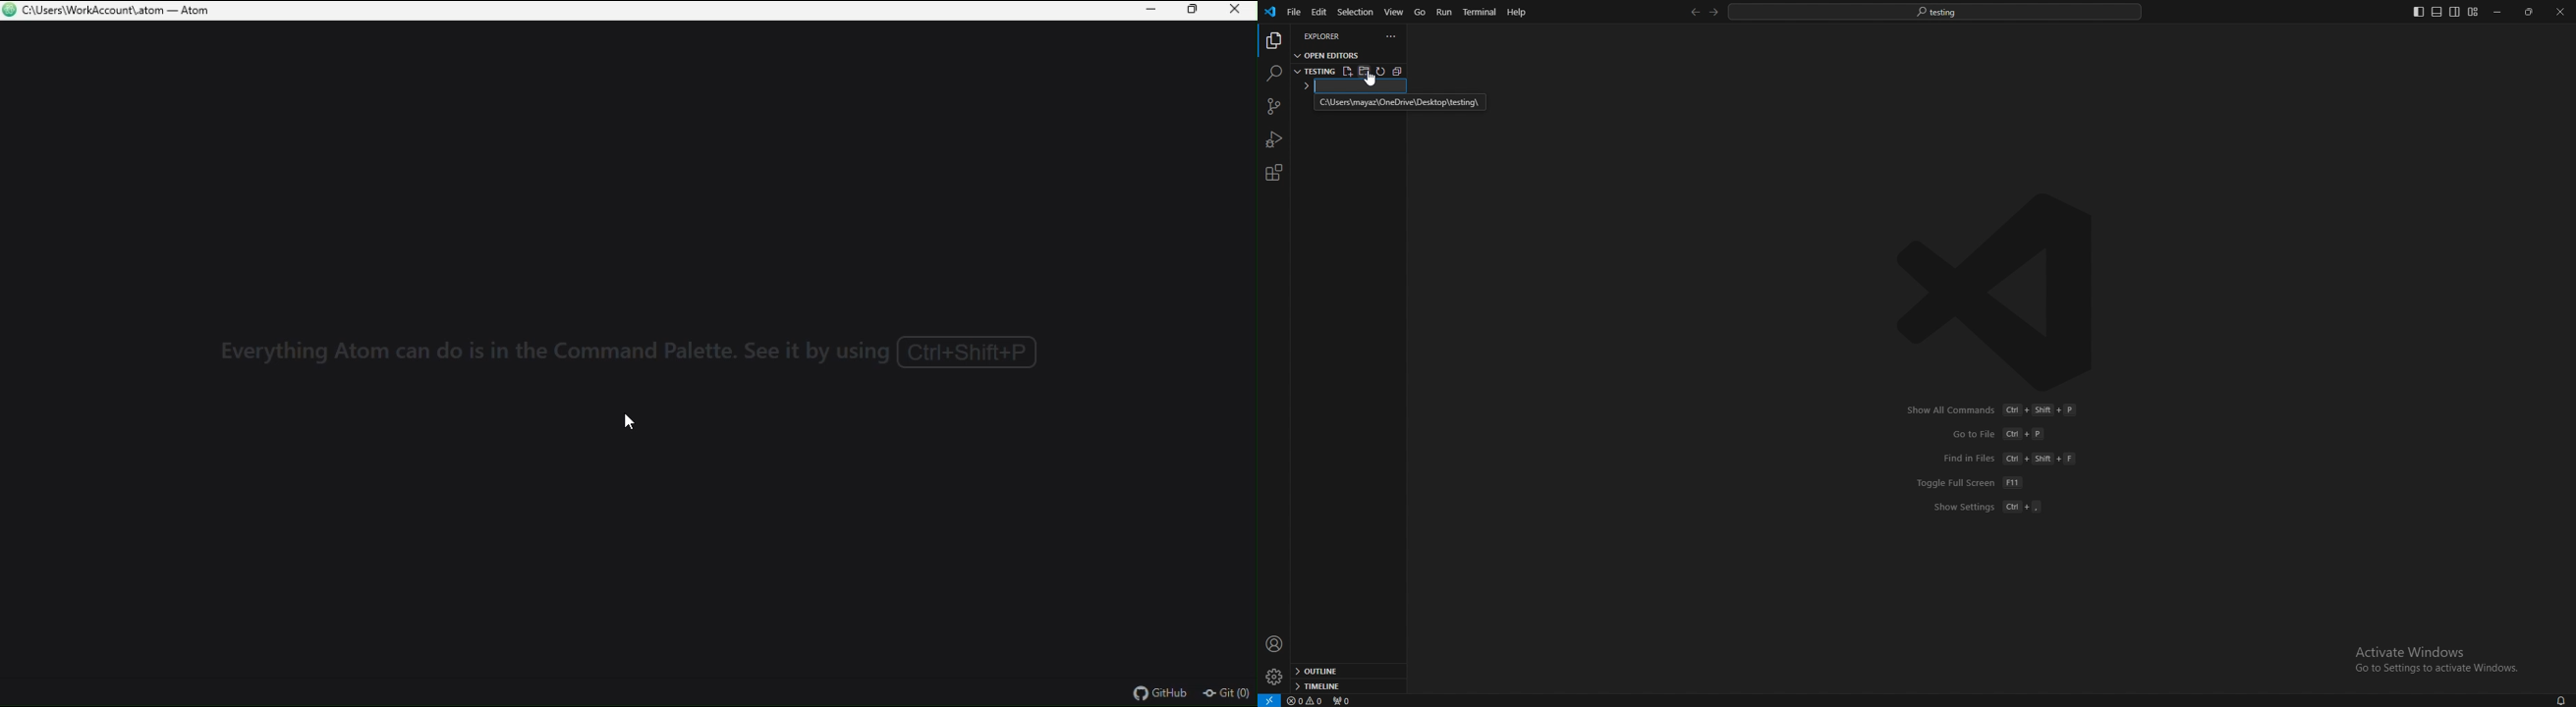  Describe the element at coordinates (1239, 10) in the screenshot. I see `close` at that location.